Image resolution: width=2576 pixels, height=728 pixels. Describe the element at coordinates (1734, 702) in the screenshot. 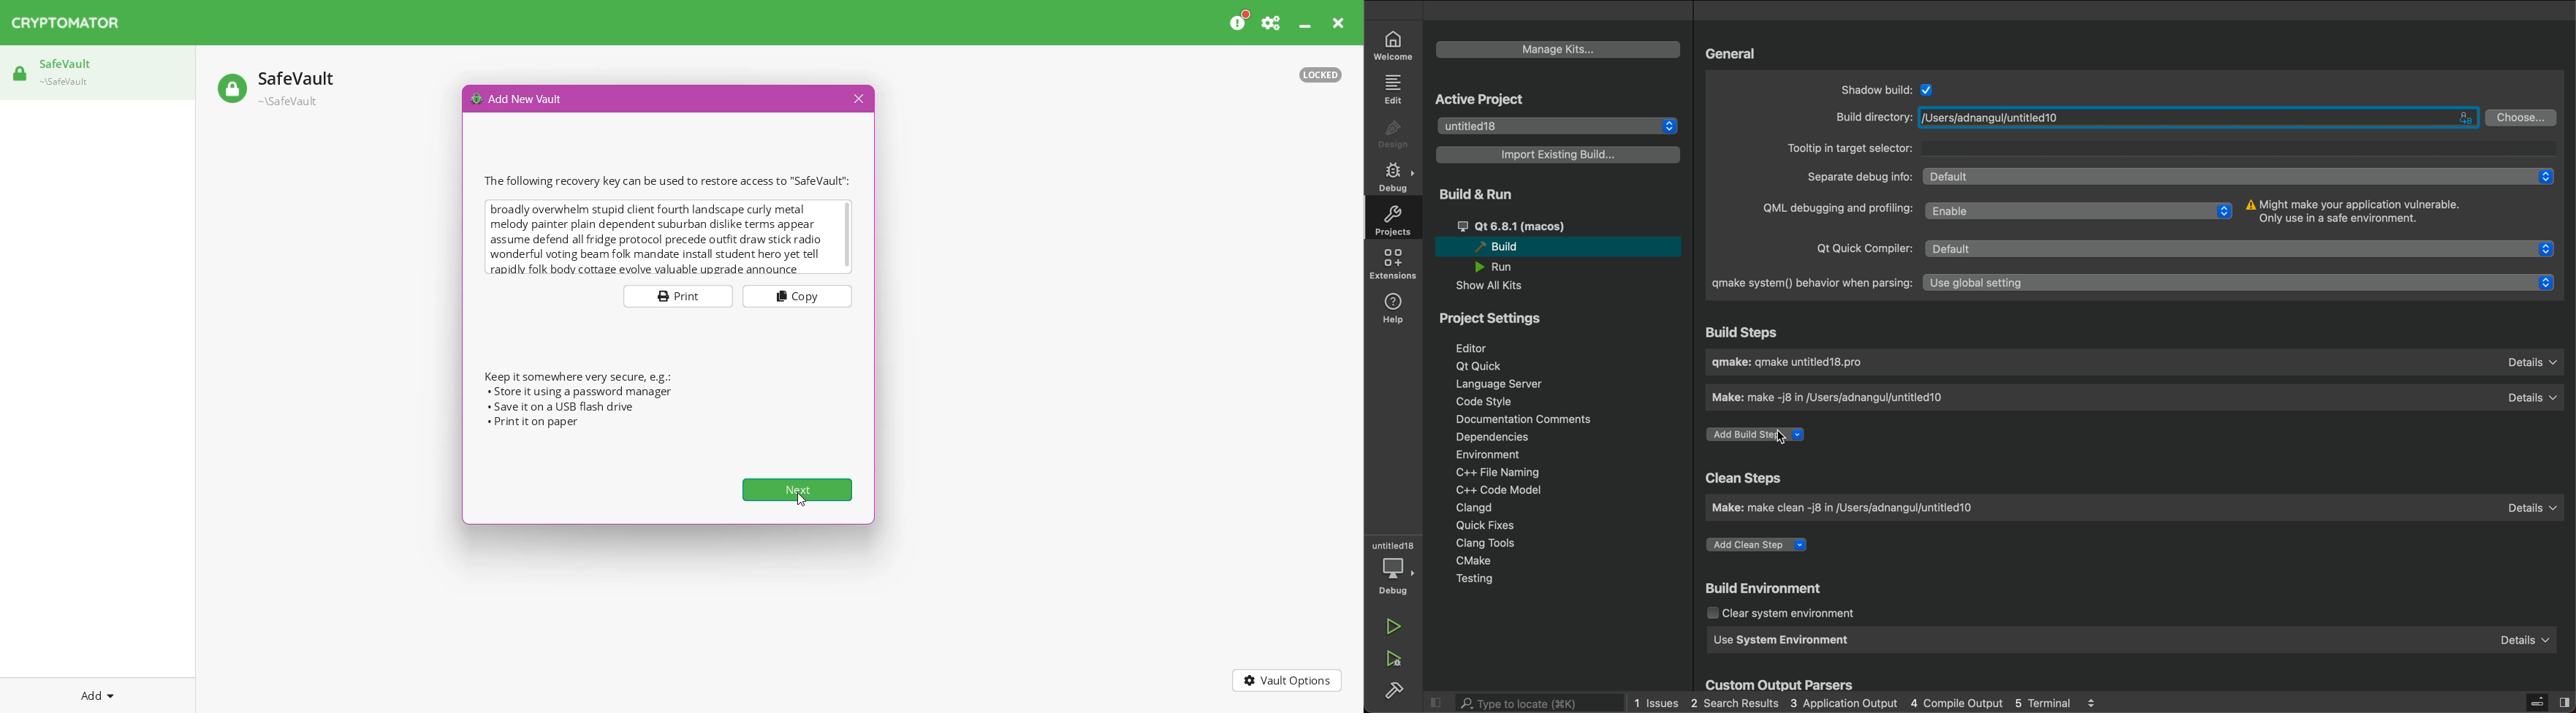

I see `2 Search Results` at that location.